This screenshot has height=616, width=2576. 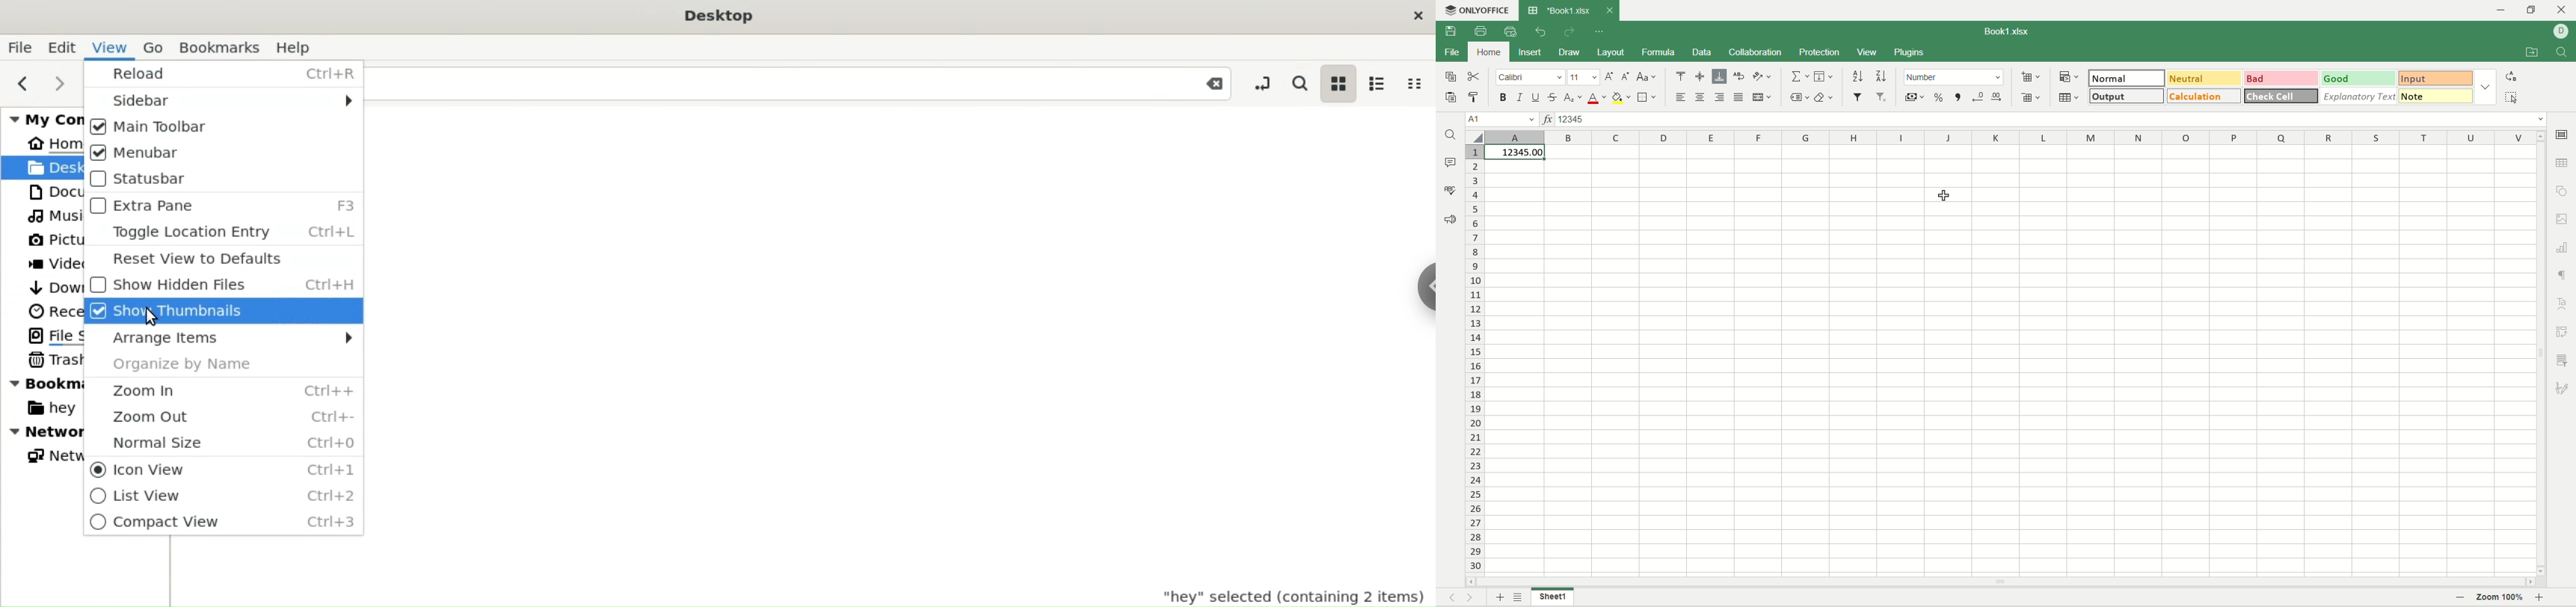 I want to click on document tab, so click(x=1559, y=11).